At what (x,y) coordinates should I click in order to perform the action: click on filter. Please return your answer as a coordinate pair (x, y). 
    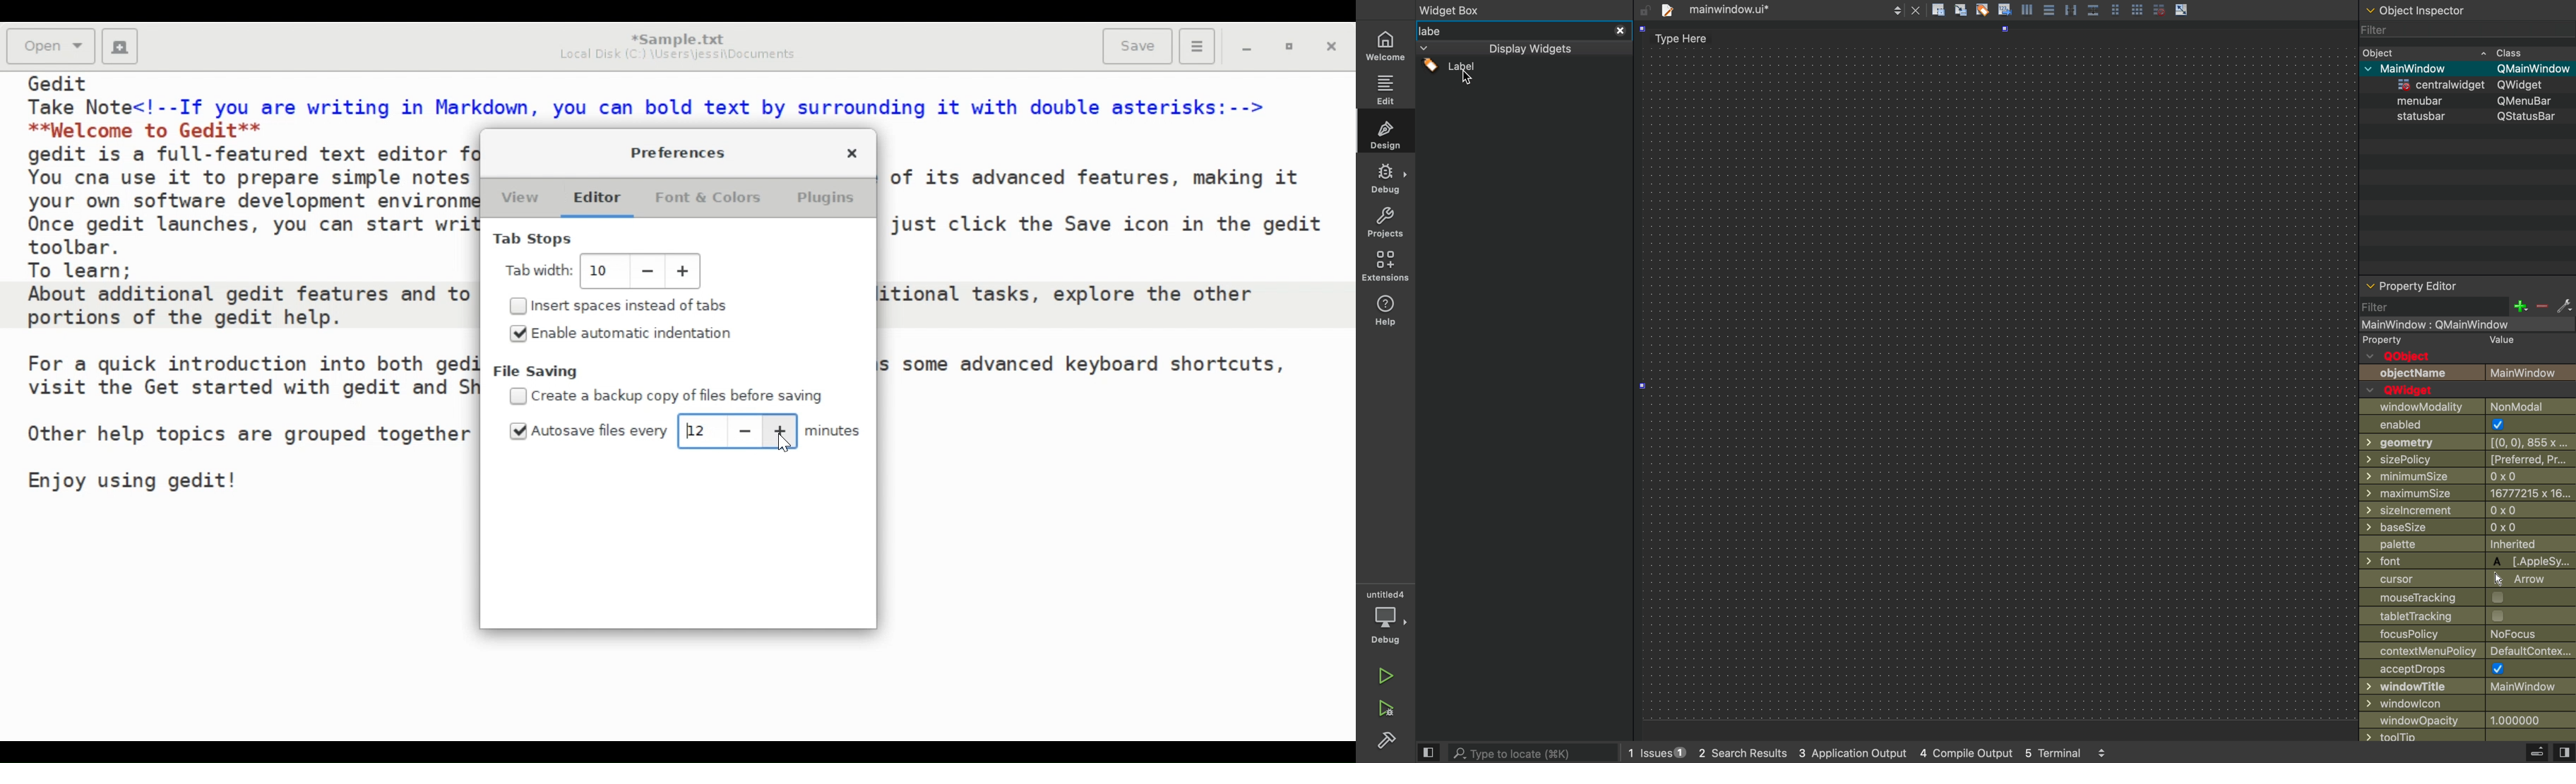
    Looking at the image, I should click on (2468, 307).